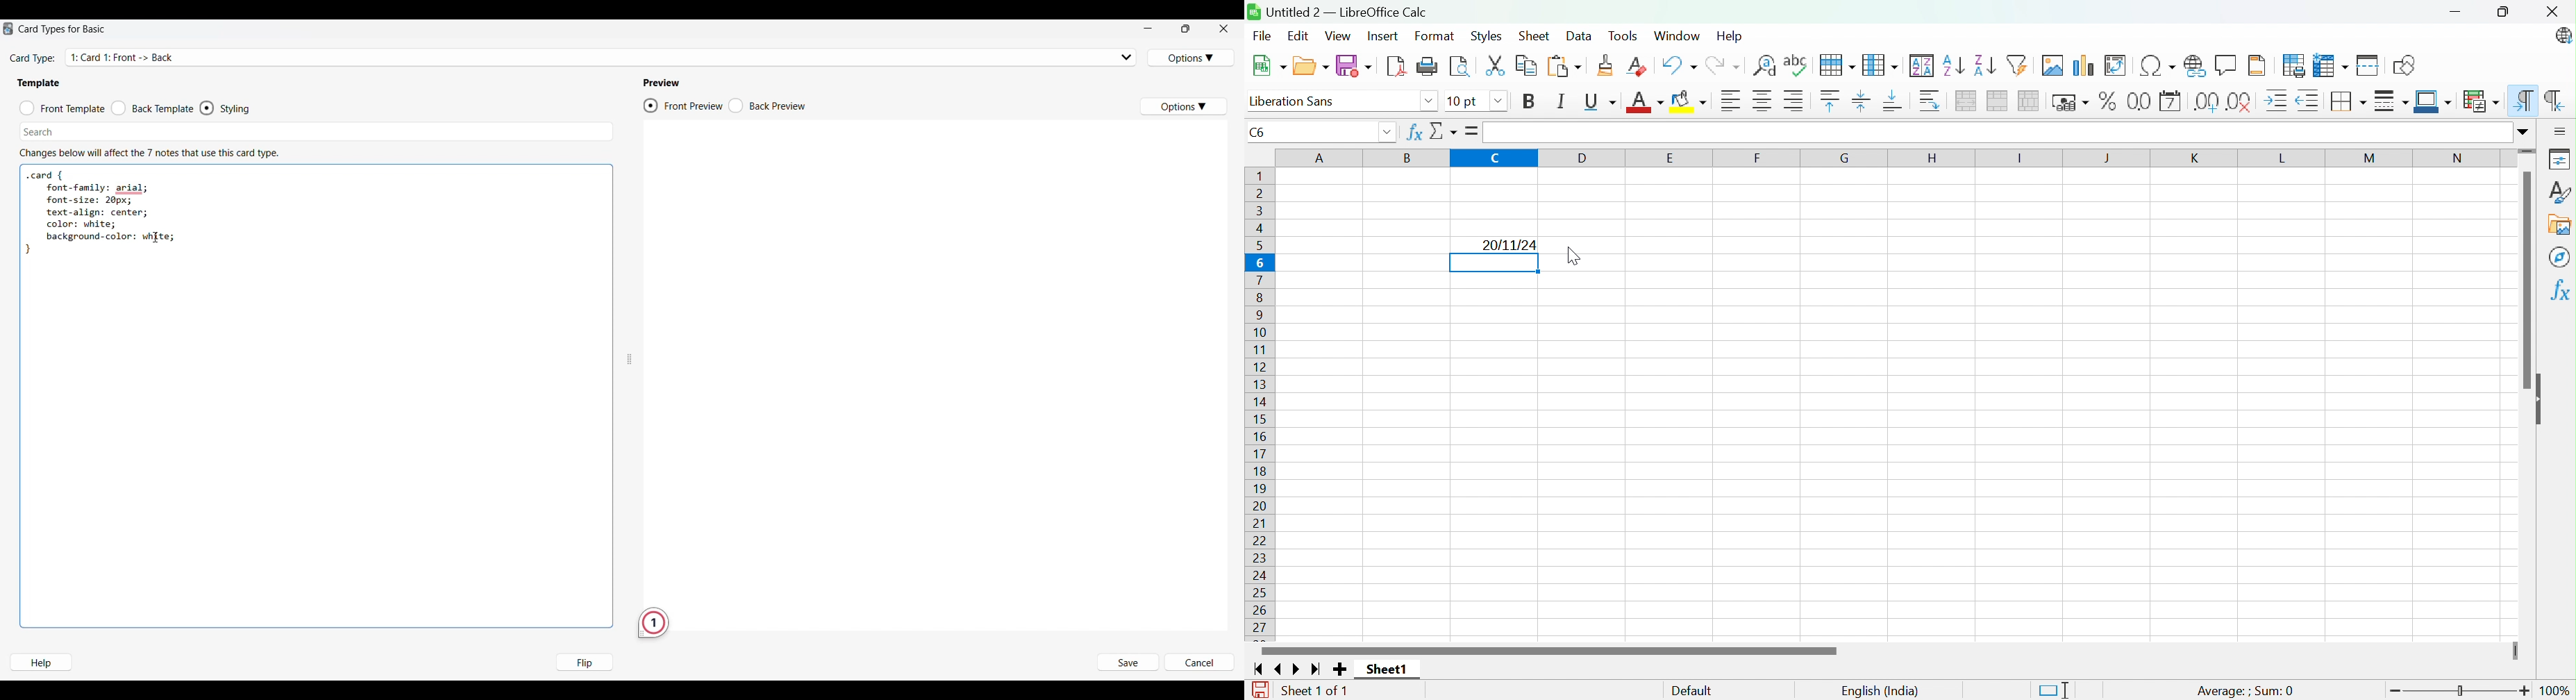 Image resolution: width=2576 pixels, height=700 pixels. Describe the element at coordinates (1691, 102) in the screenshot. I see `Background color` at that location.